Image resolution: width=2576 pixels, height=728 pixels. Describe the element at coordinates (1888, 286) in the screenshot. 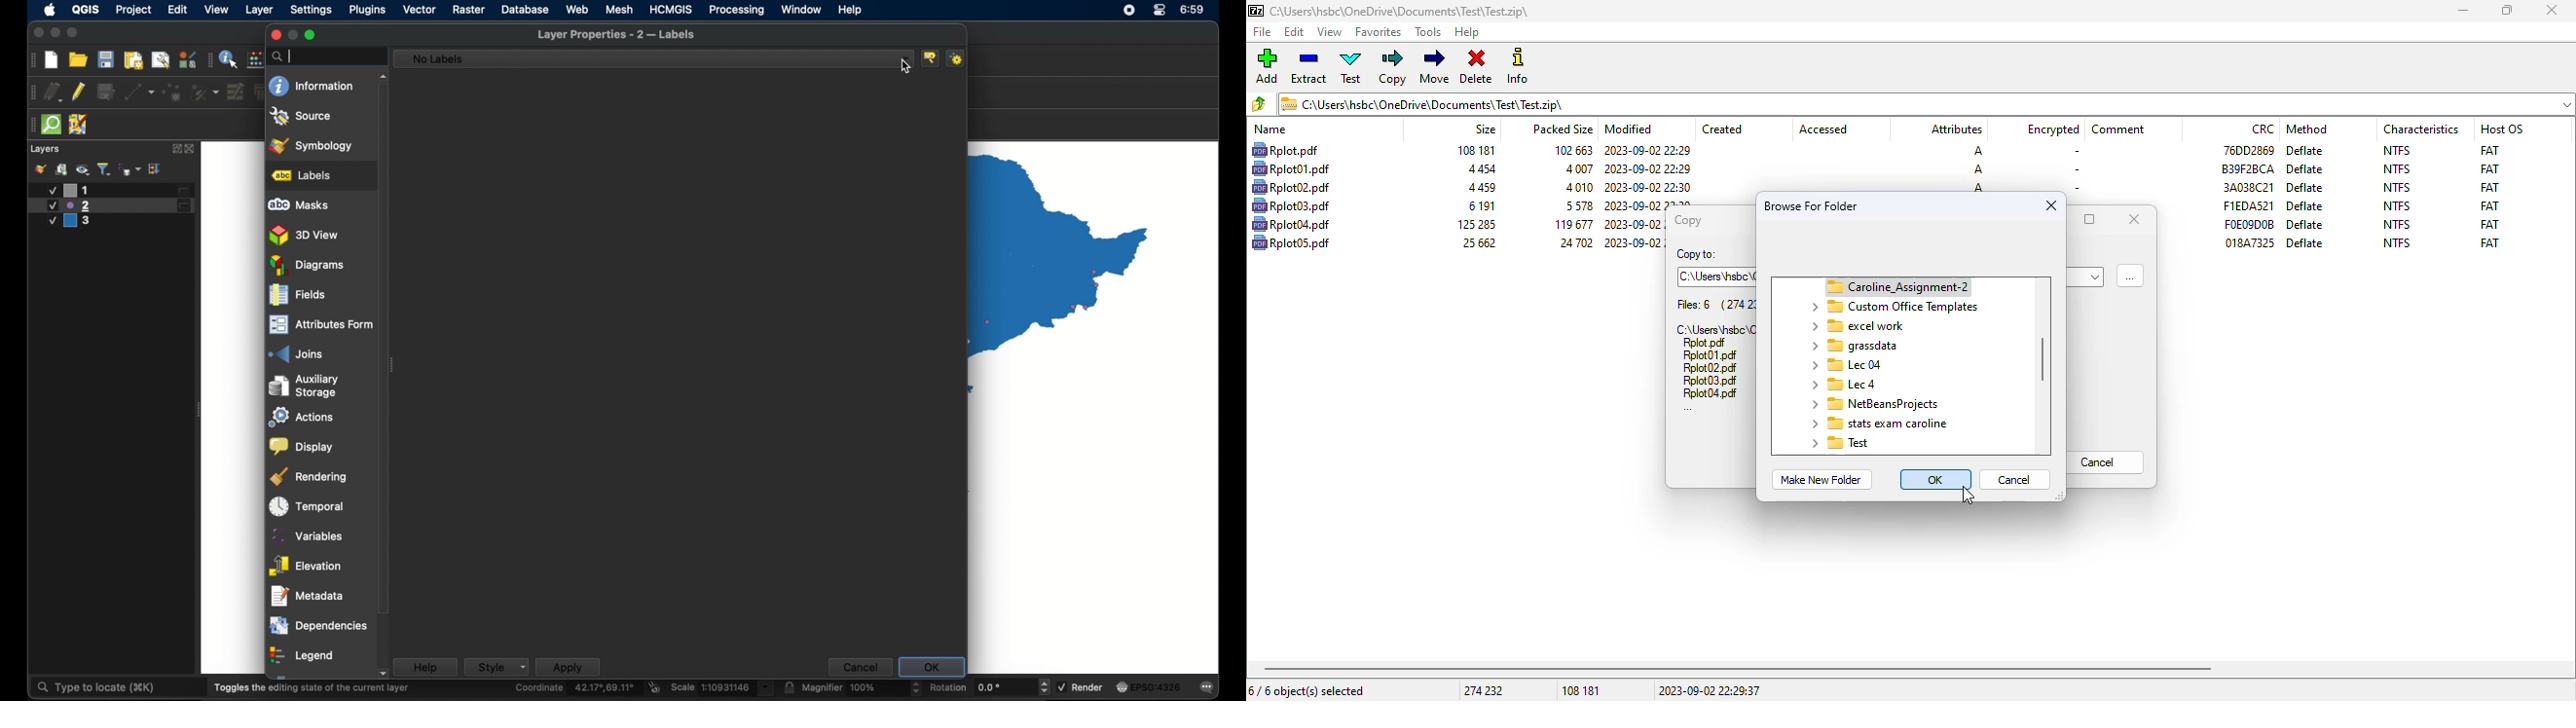

I see `folder` at that location.